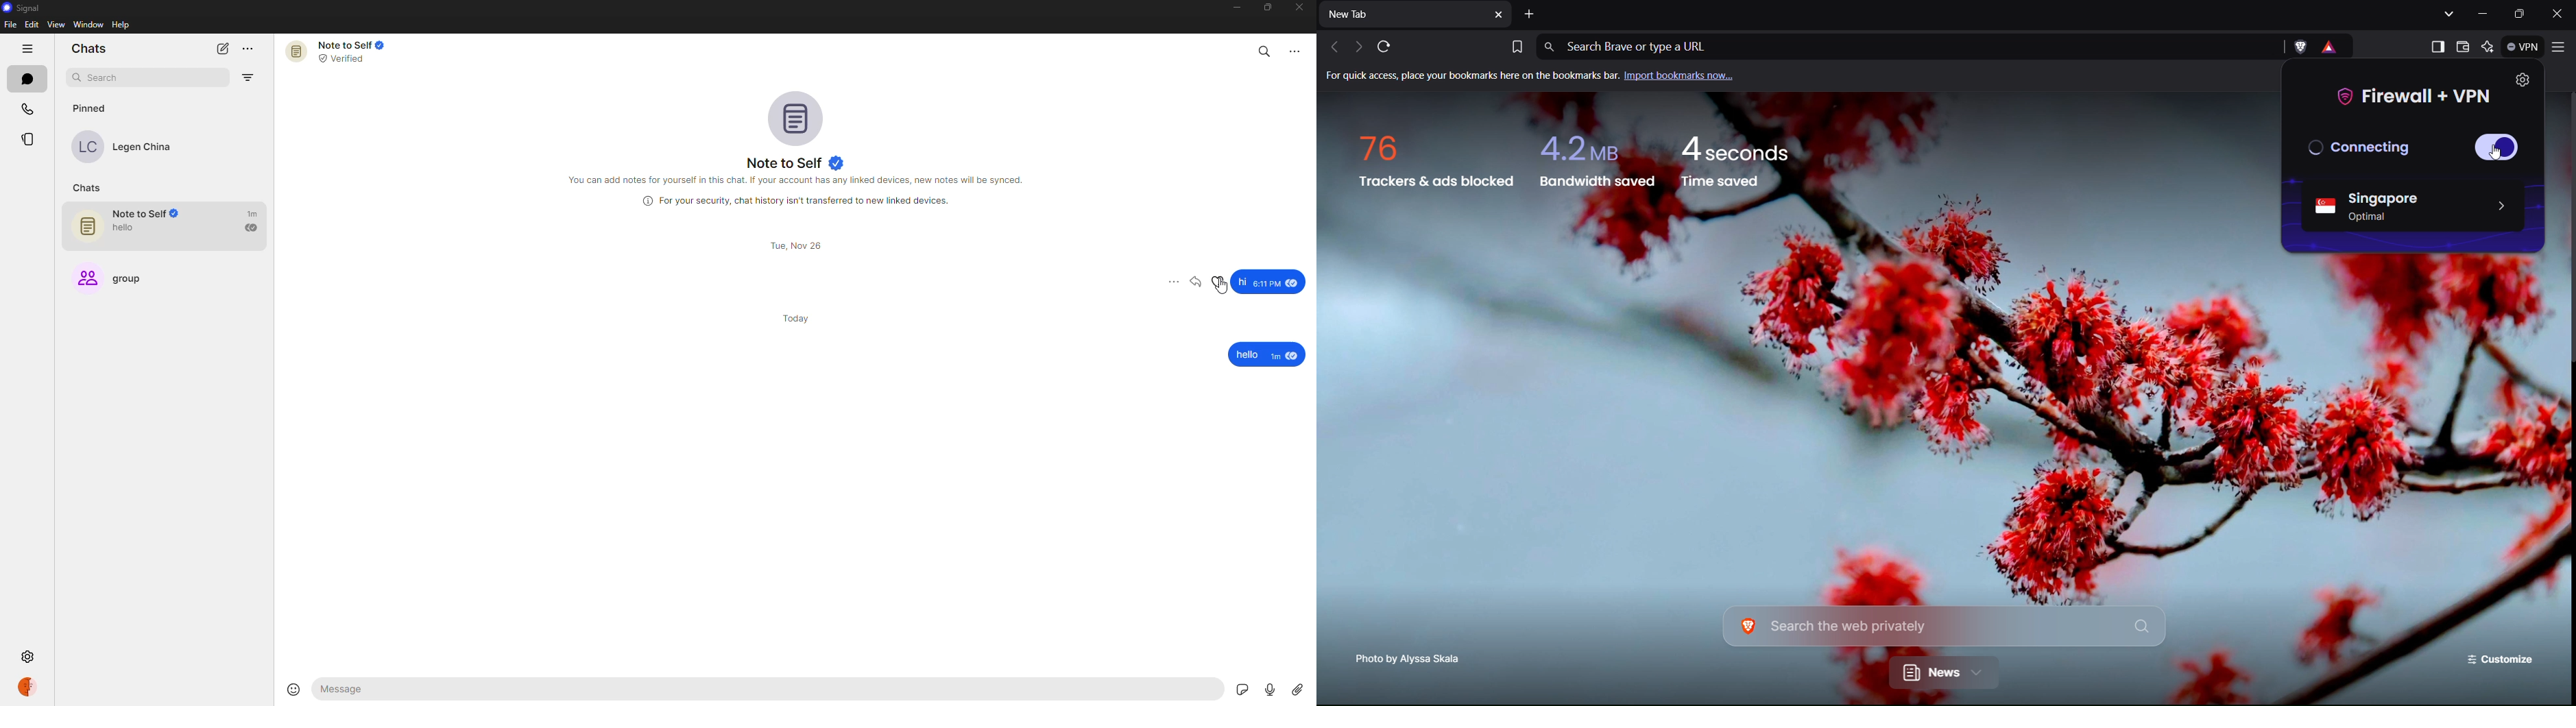 This screenshot has width=2576, height=728. I want to click on profile pic, so click(799, 117).